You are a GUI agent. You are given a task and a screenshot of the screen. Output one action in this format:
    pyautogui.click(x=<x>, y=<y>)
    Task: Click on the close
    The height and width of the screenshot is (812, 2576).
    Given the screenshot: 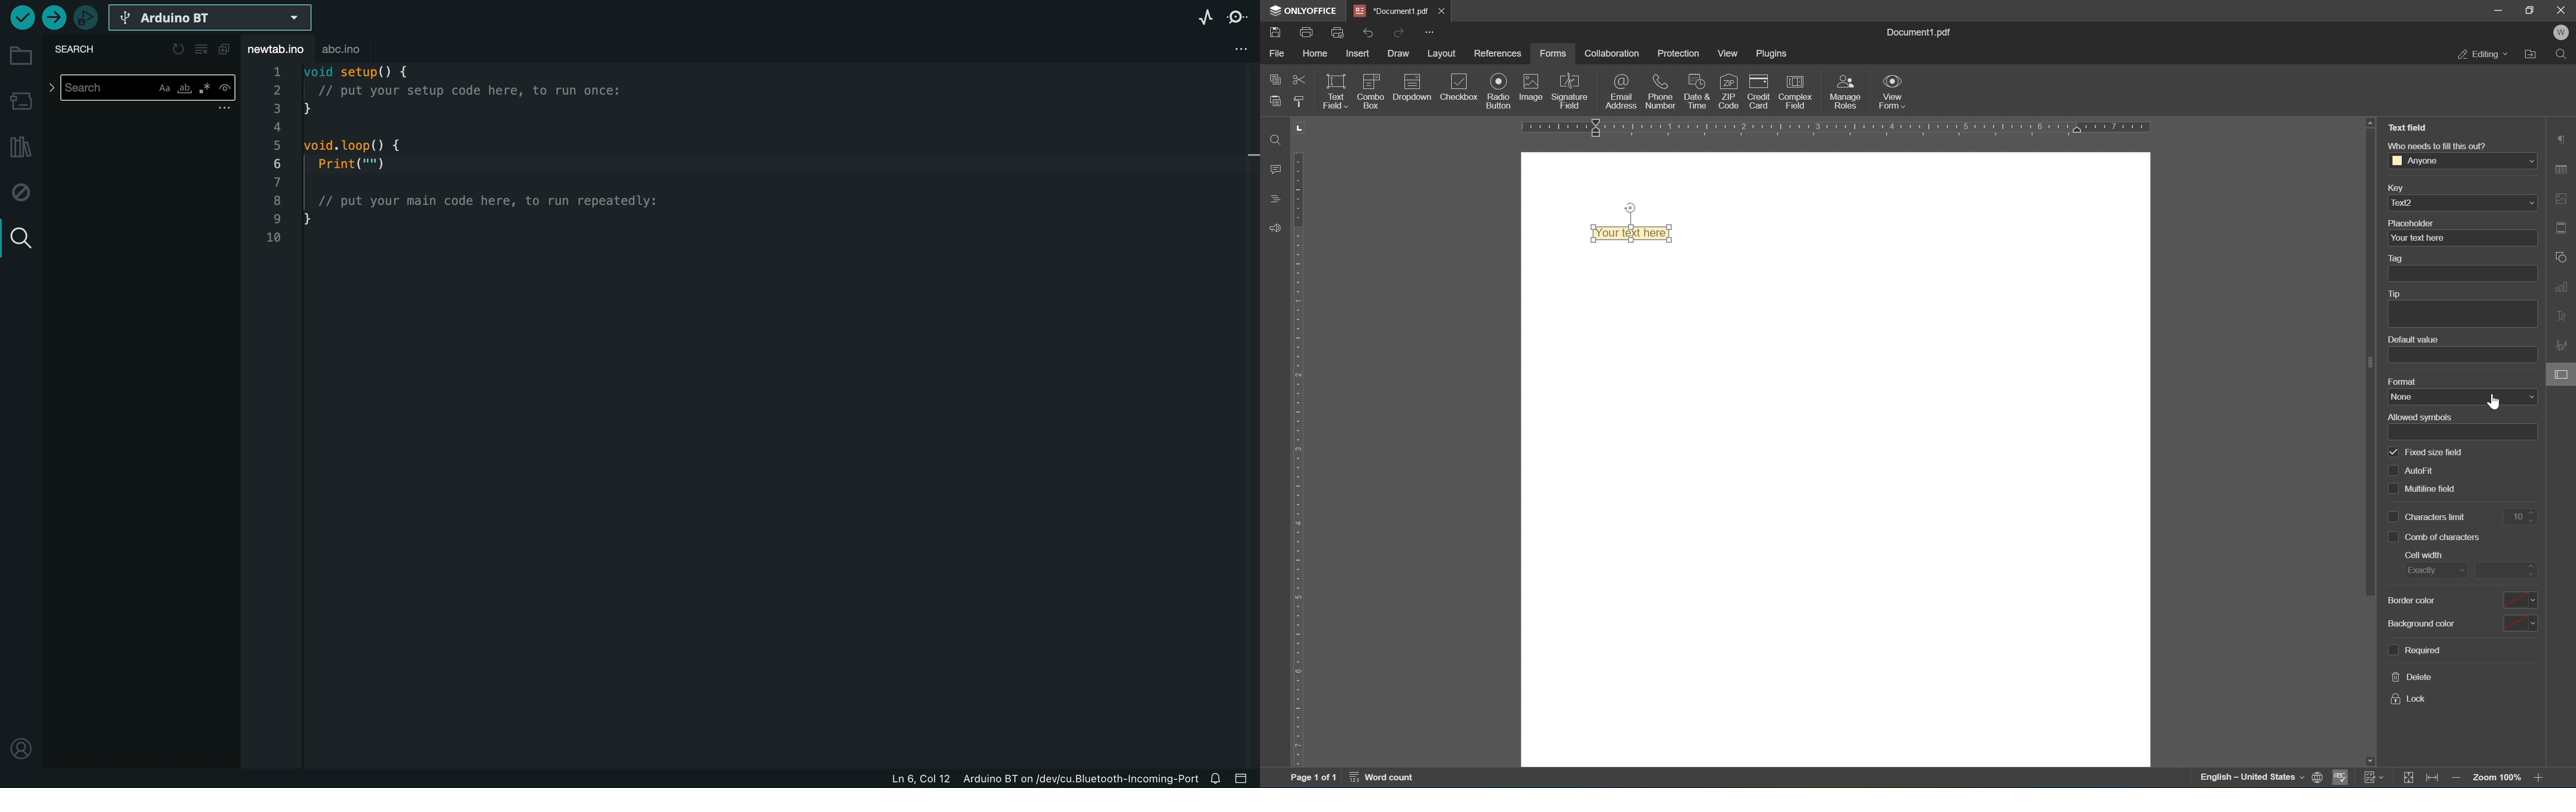 What is the action you would take?
    pyautogui.click(x=2564, y=8)
    